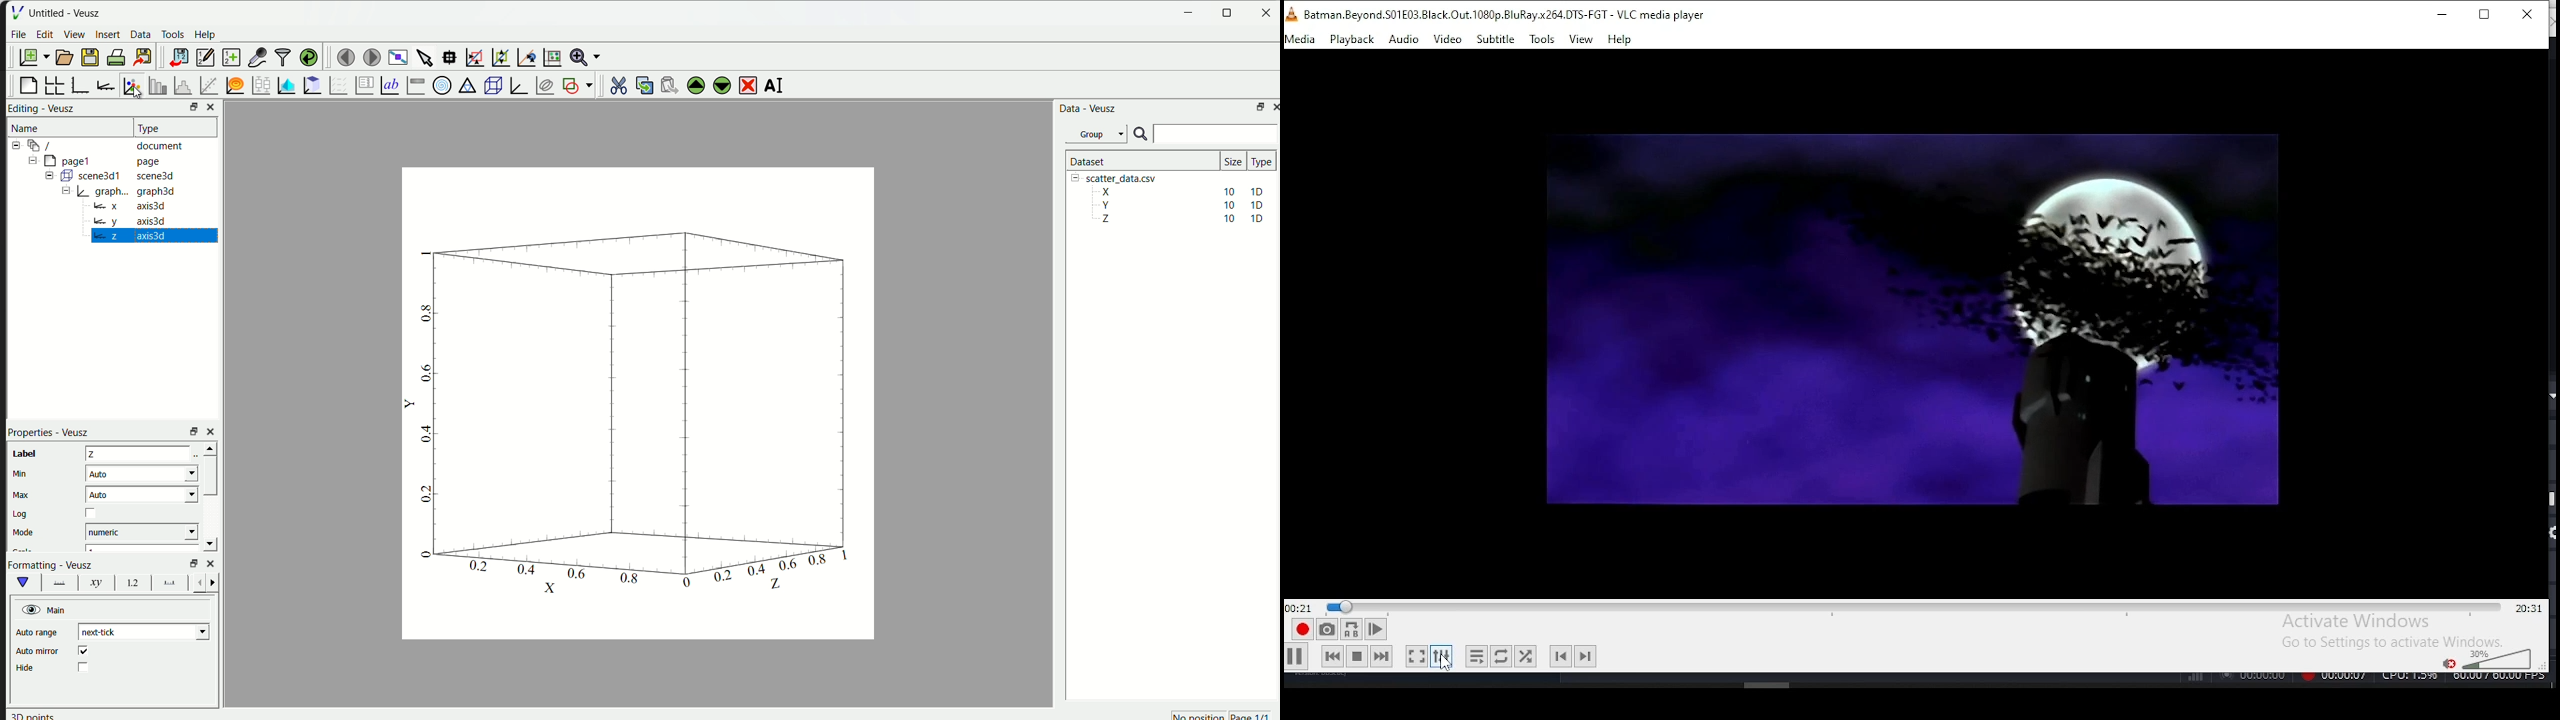 This screenshot has width=2576, height=728. Describe the element at coordinates (16, 11) in the screenshot. I see `| File` at that location.